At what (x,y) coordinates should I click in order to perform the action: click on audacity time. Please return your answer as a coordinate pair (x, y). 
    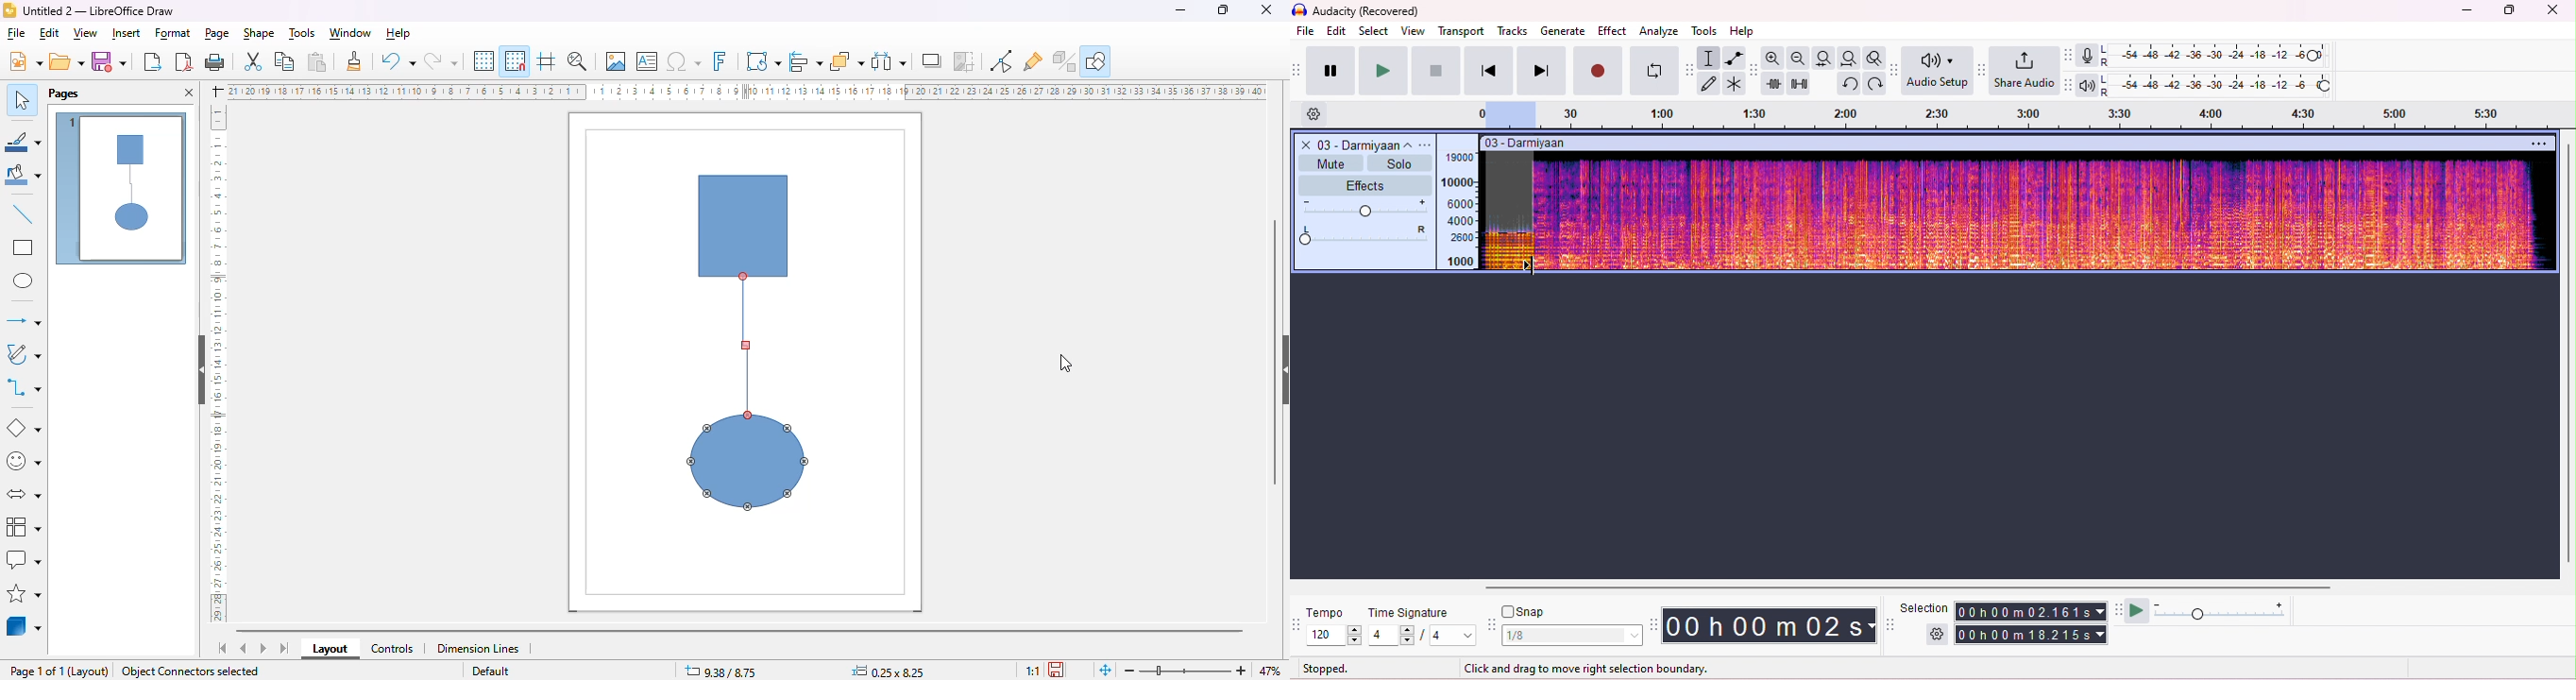
    Looking at the image, I should click on (1771, 624).